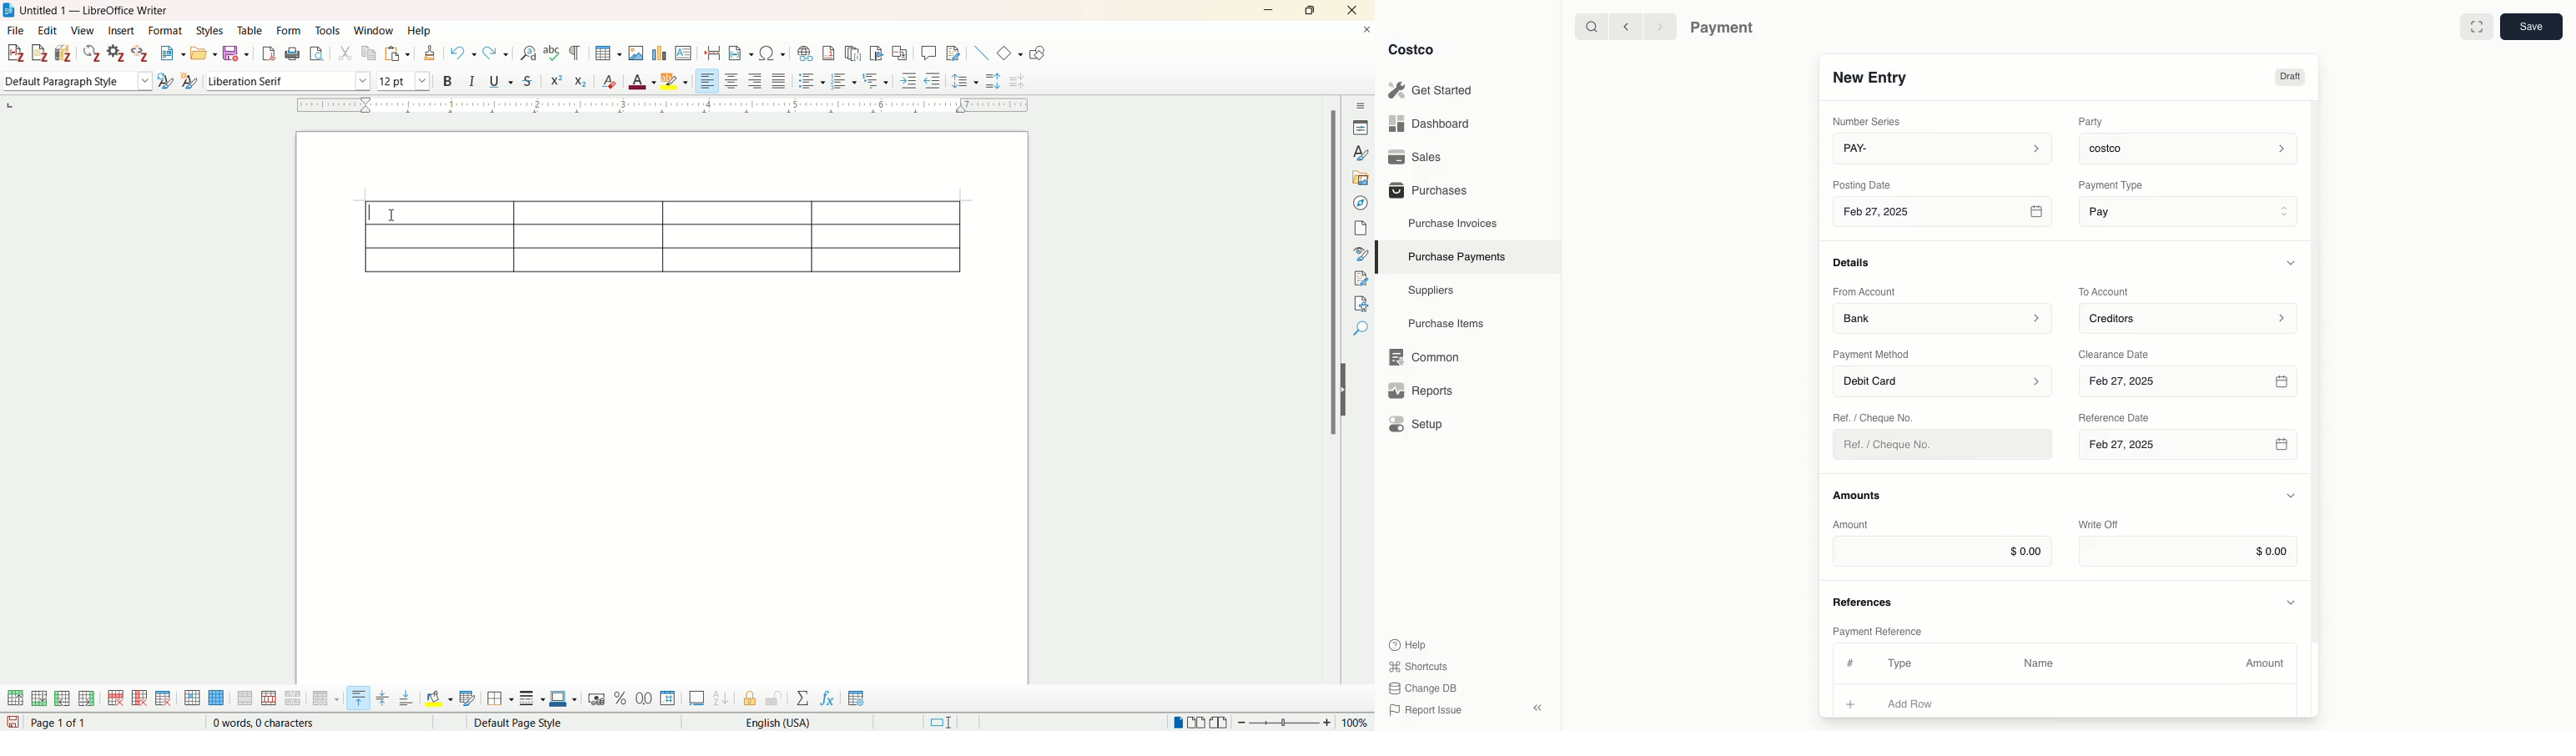 This screenshot has height=756, width=2576. I want to click on add bibliography, so click(63, 52).